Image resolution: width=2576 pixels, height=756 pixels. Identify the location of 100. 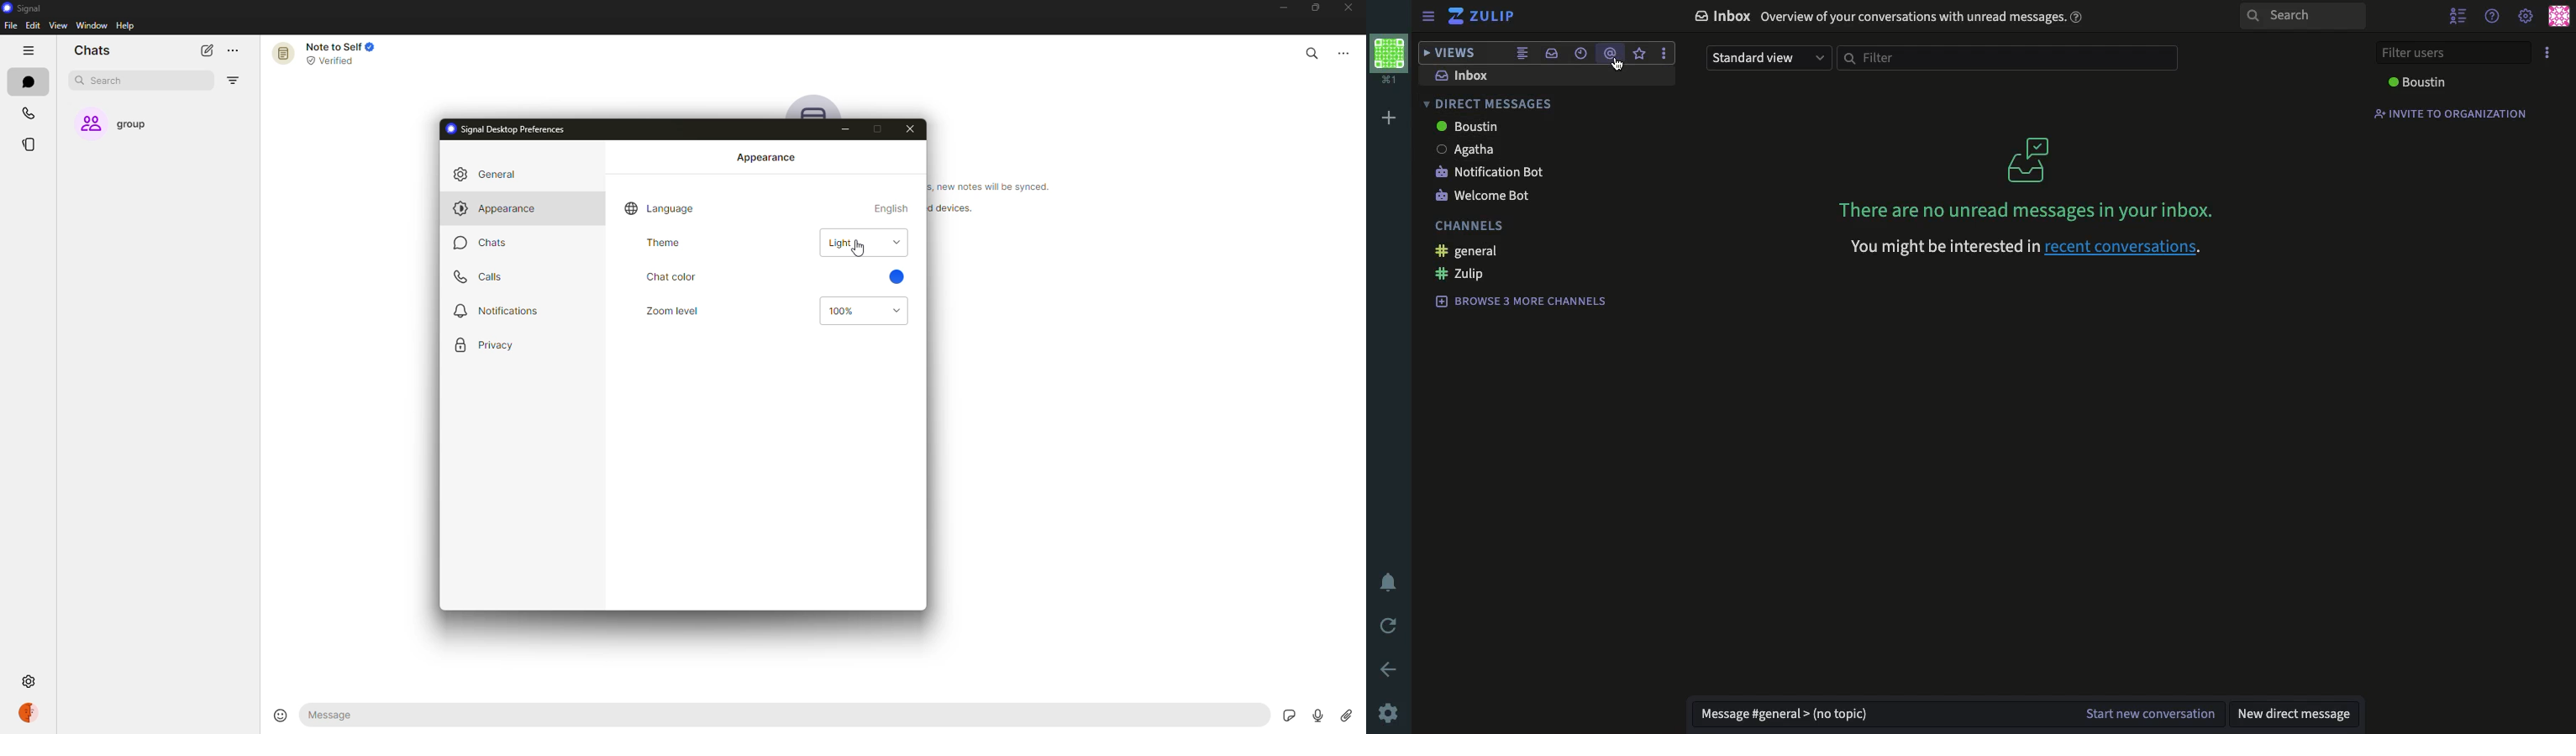
(846, 312).